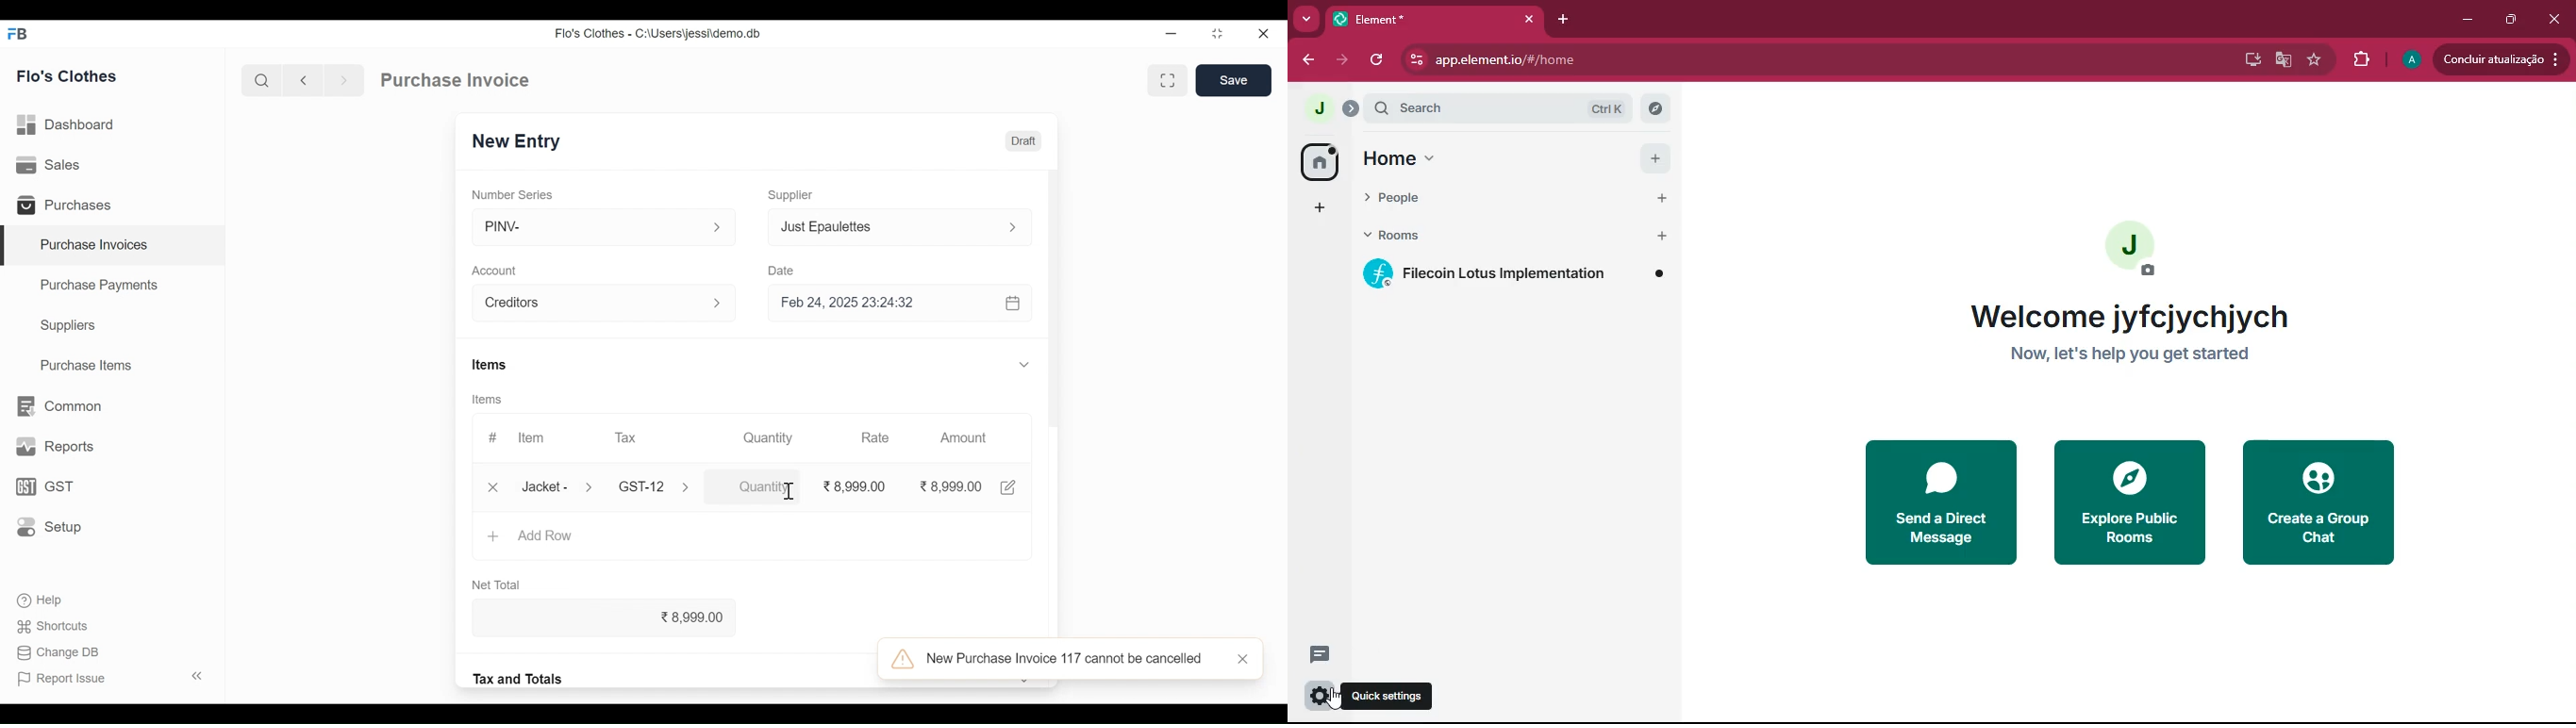 The width and height of the screenshot is (2576, 728). I want to click on search ctrl k, so click(1510, 110).